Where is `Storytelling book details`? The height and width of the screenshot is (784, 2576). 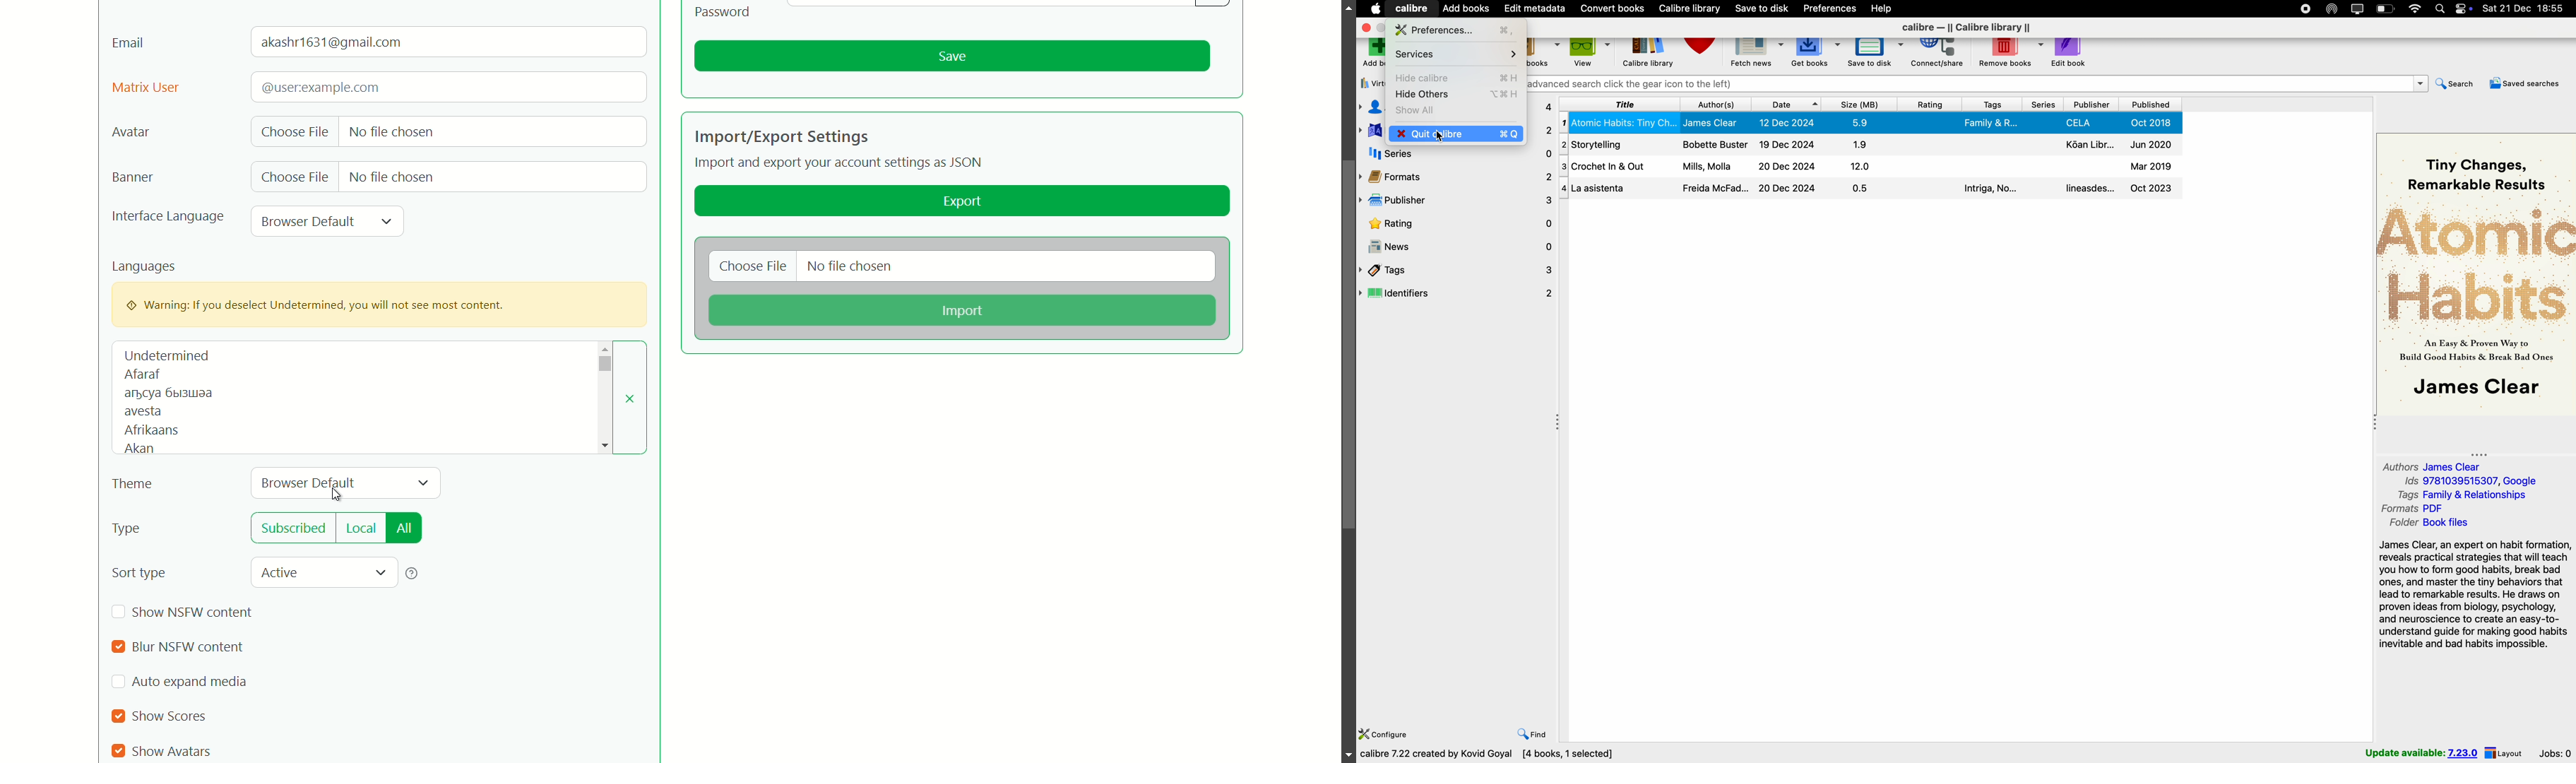
Storytelling book details is located at coordinates (1870, 145).